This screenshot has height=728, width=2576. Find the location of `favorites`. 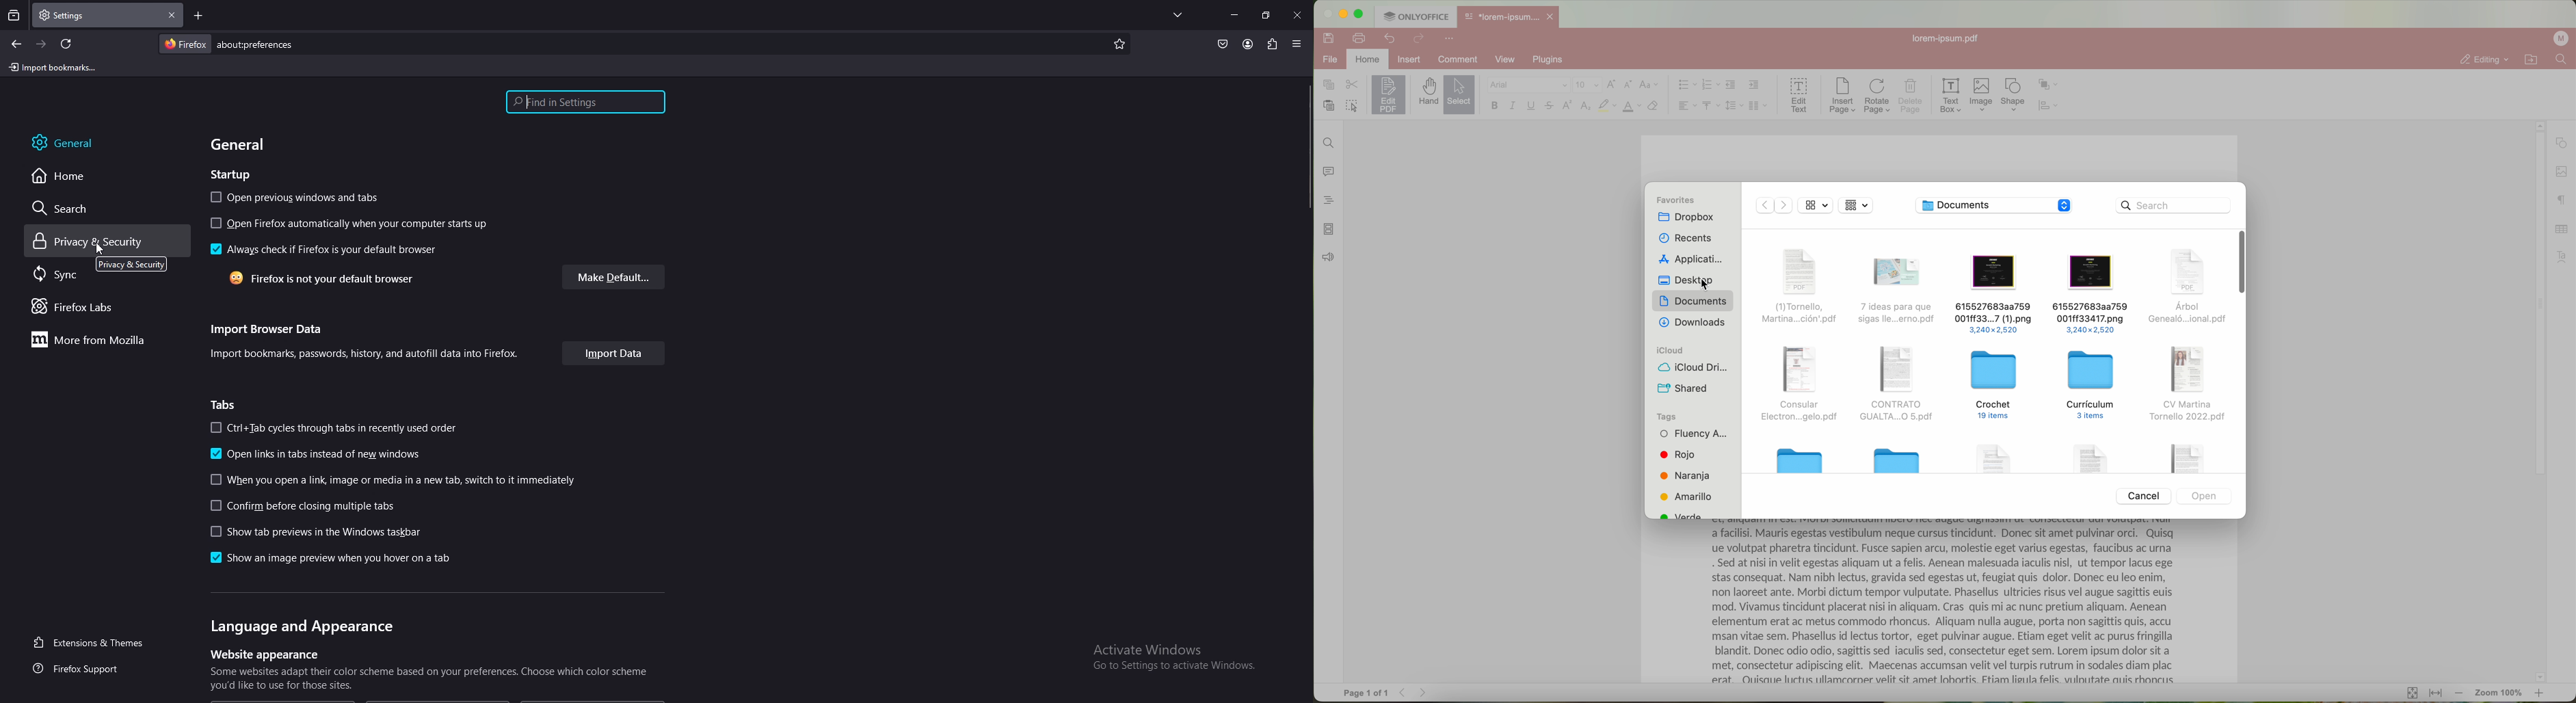

favorites is located at coordinates (1673, 200).